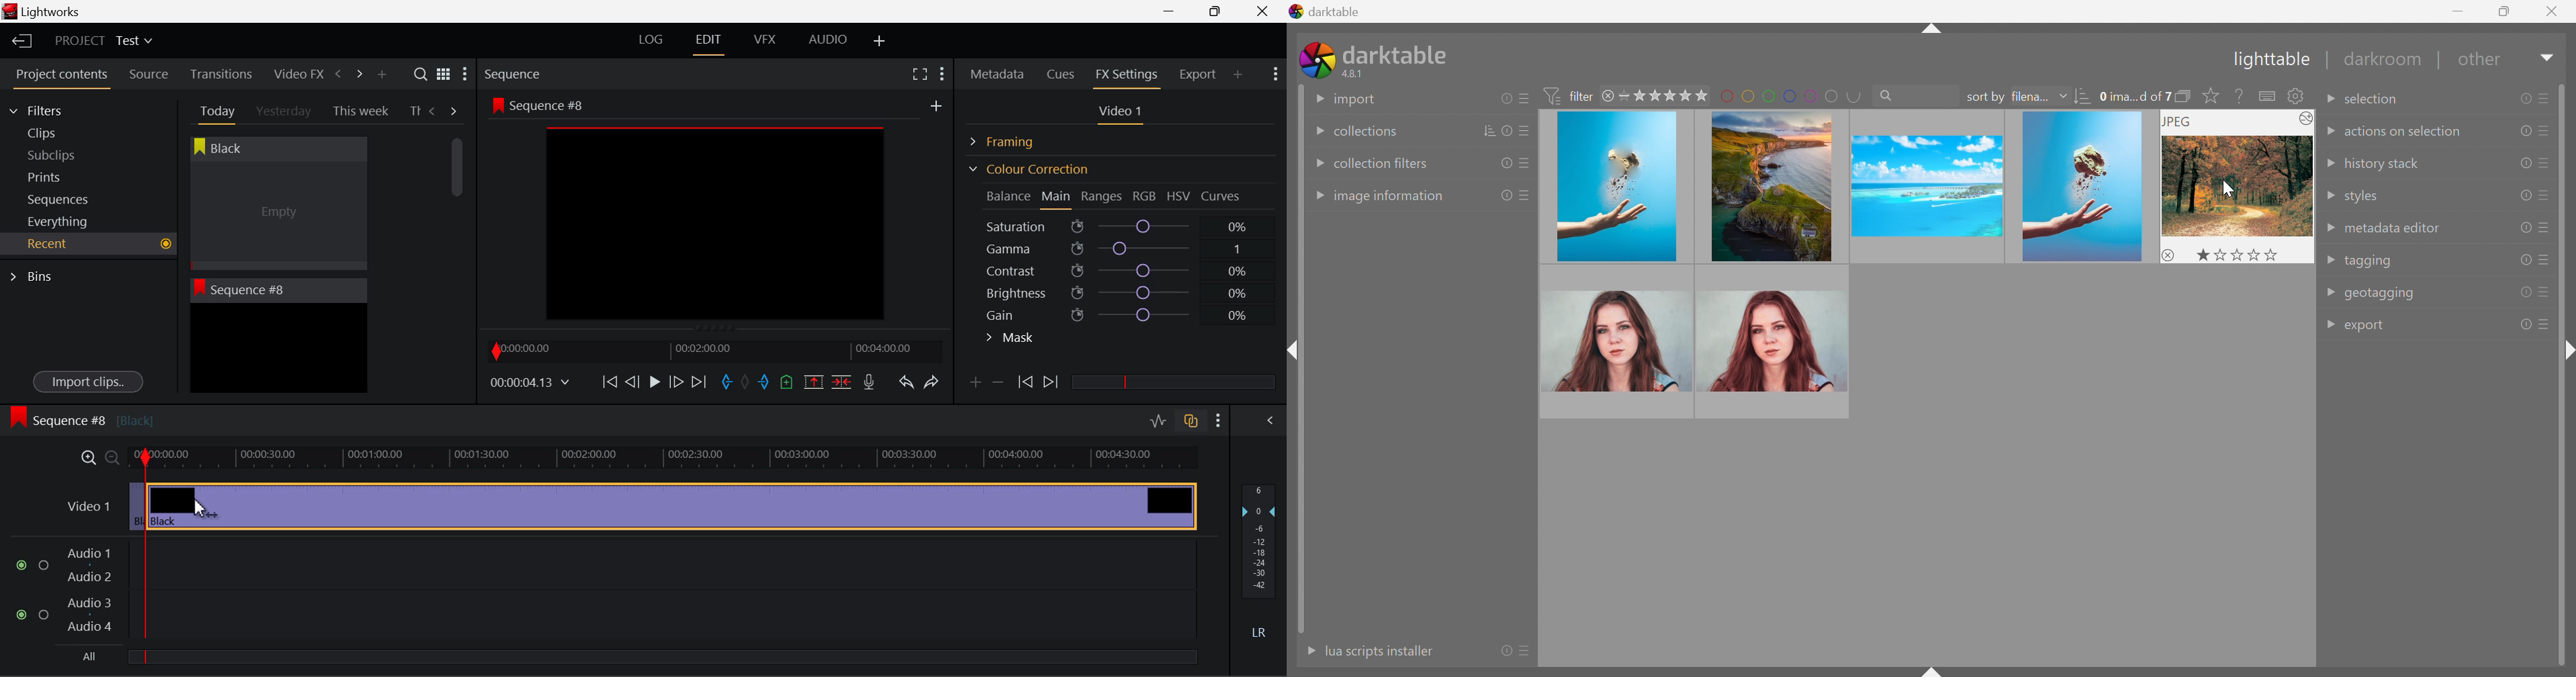 The width and height of the screenshot is (2576, 700). I want to click on Drop Down, so click(2329, 260).